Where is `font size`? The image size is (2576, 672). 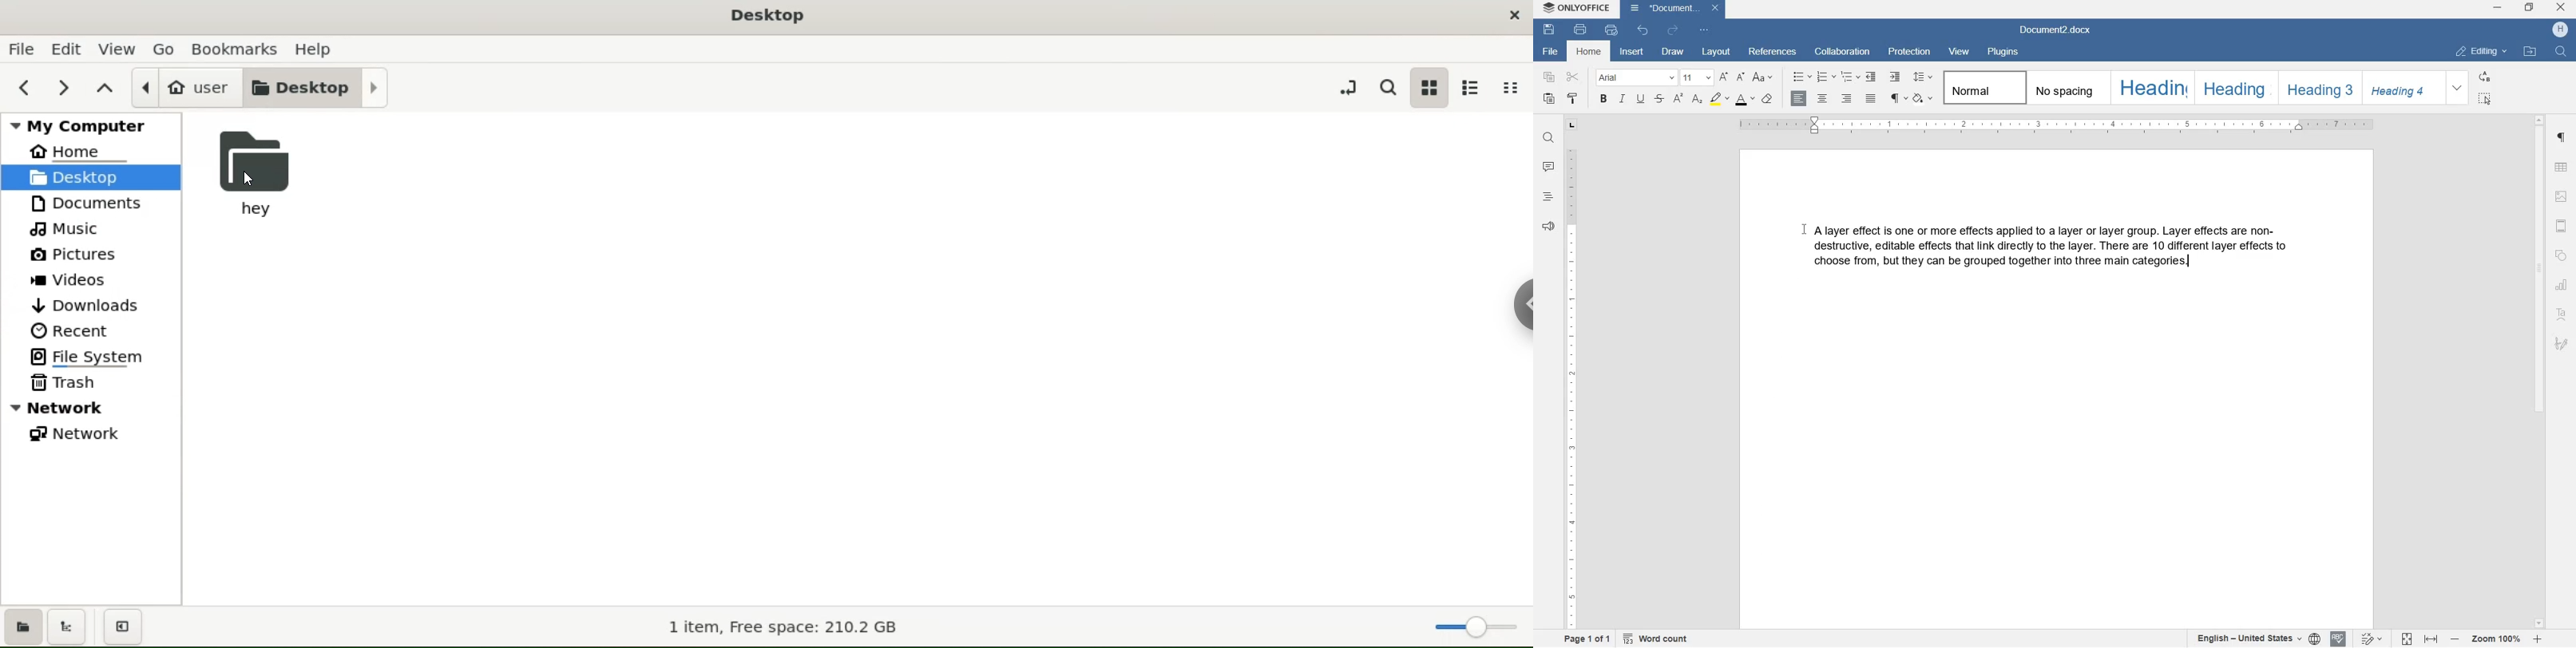 font size is located at coordinates (1698, 78).